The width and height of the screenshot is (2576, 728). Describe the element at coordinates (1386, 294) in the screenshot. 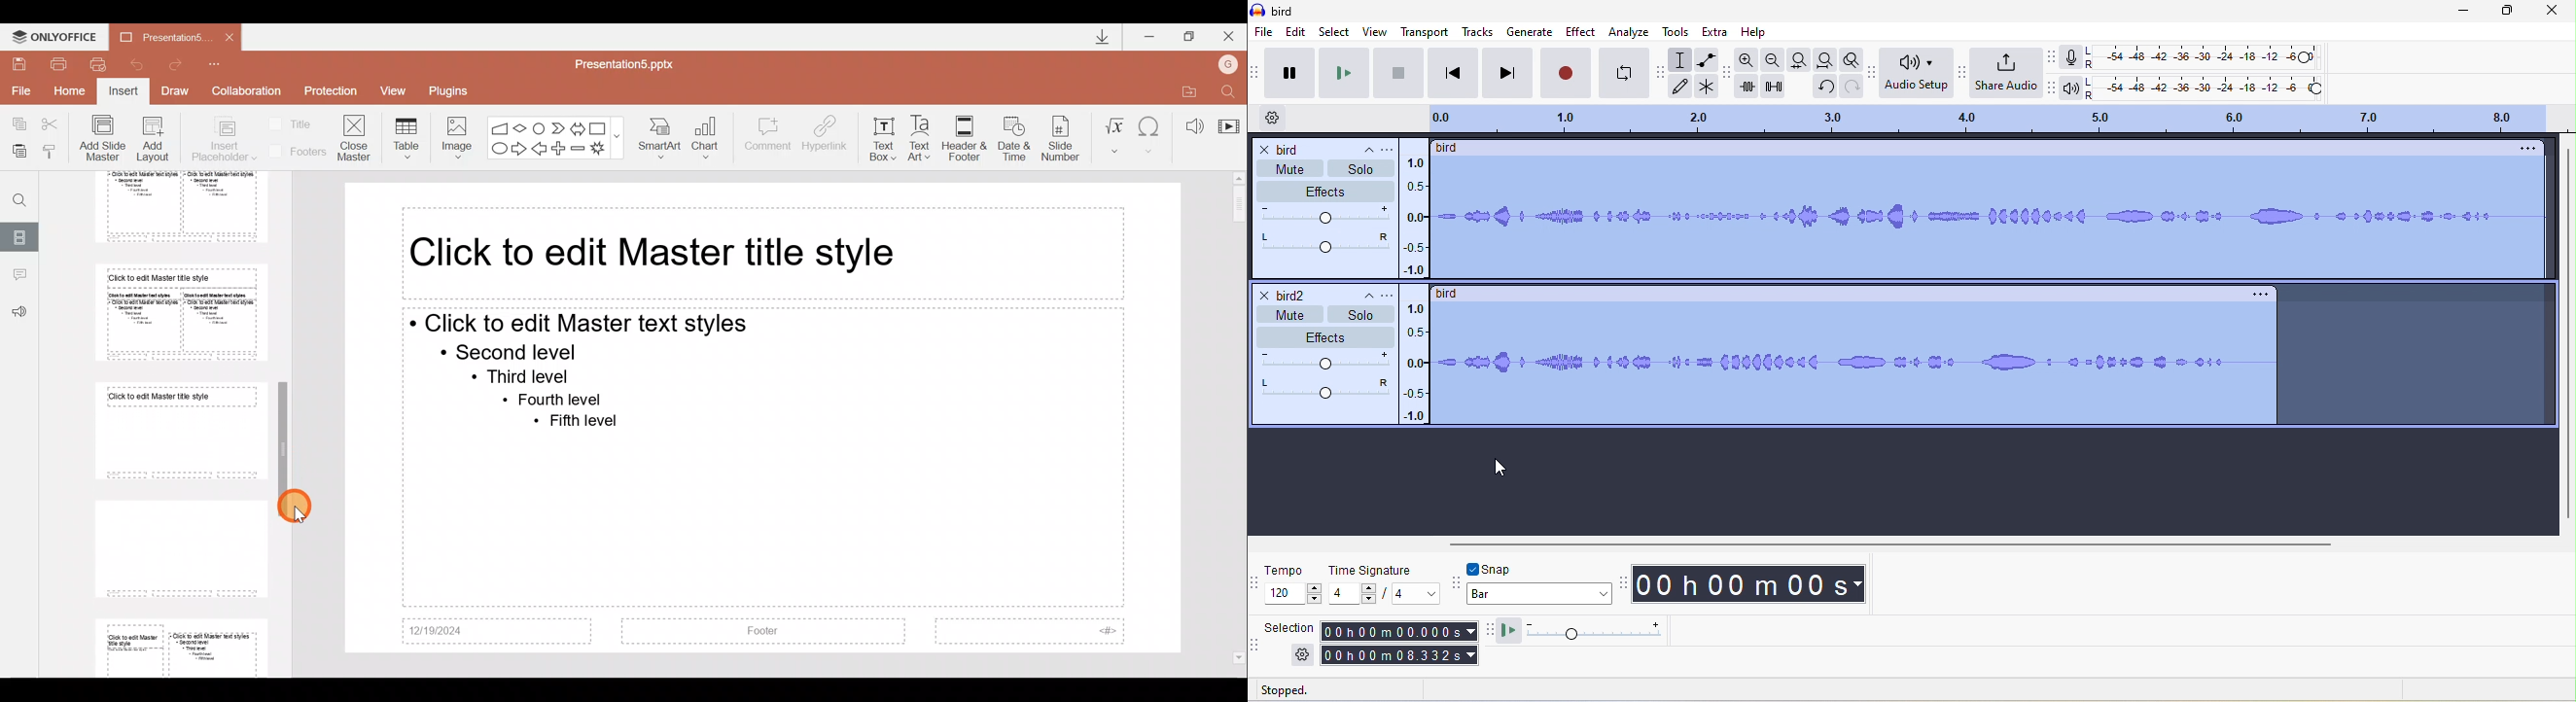

I see `open menu` at that location.